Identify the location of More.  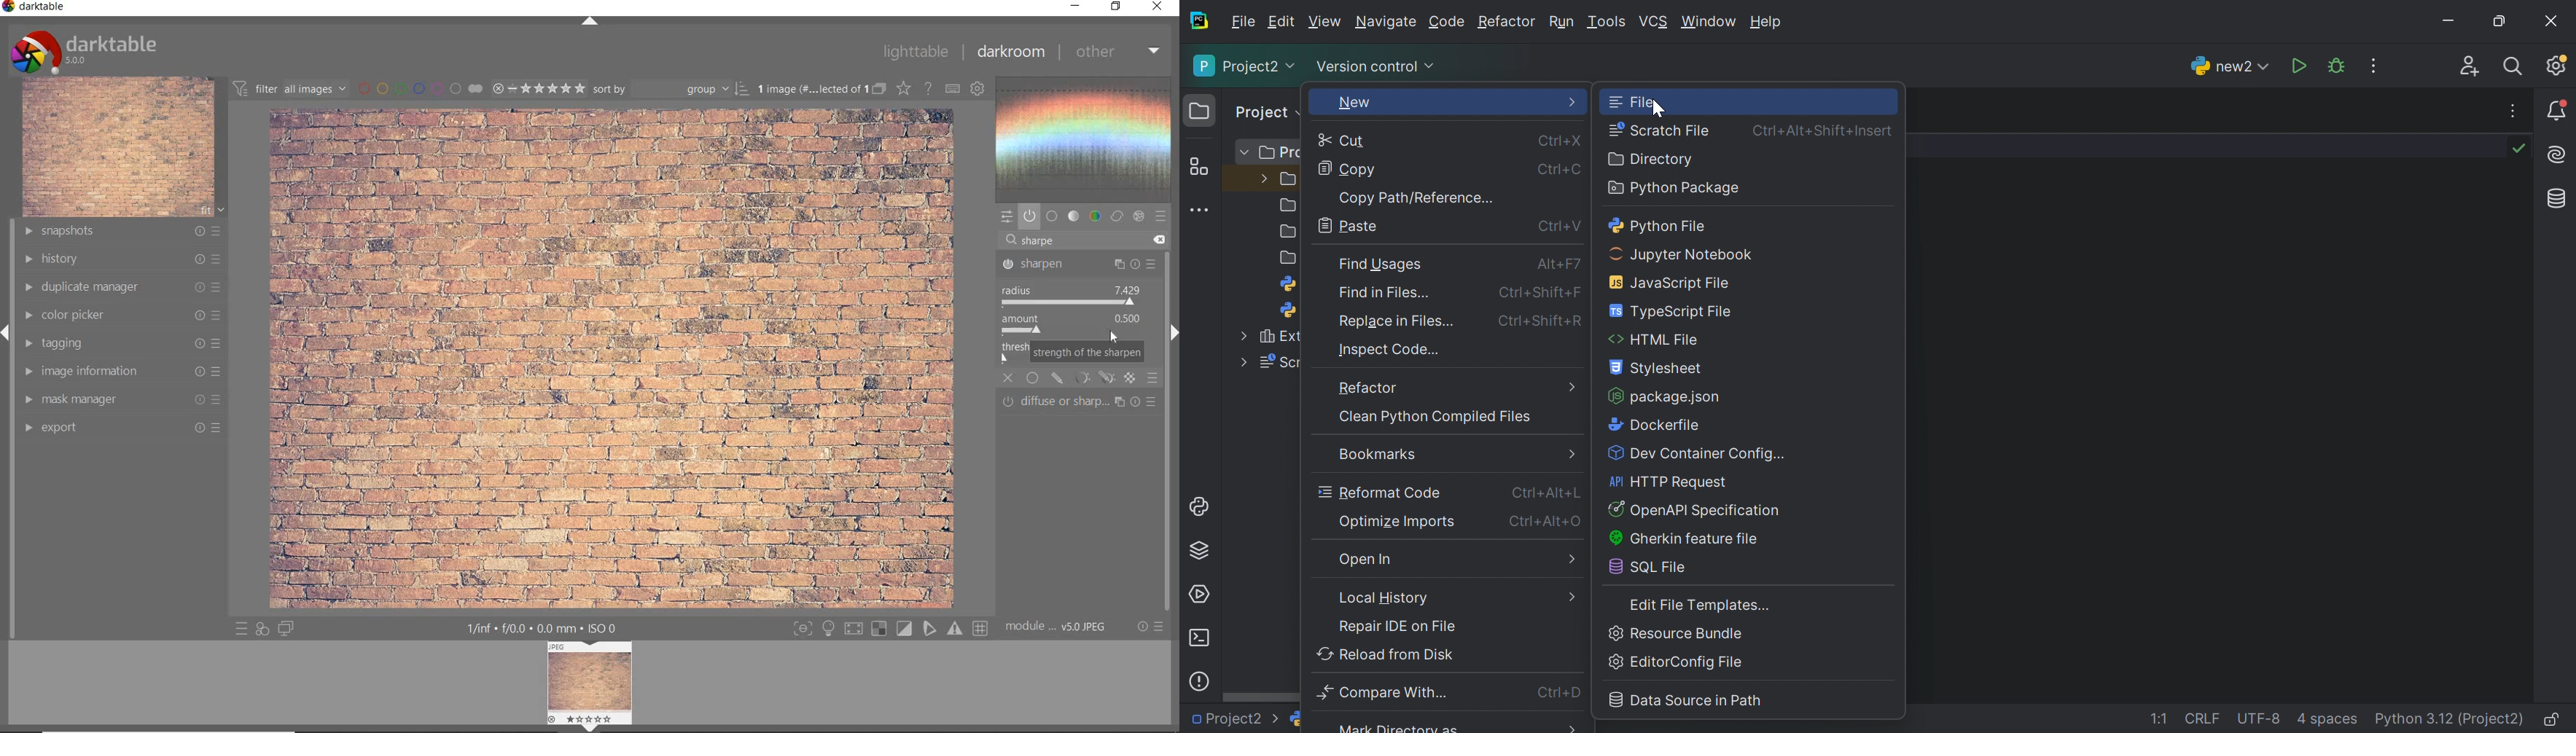
(1566, 596).